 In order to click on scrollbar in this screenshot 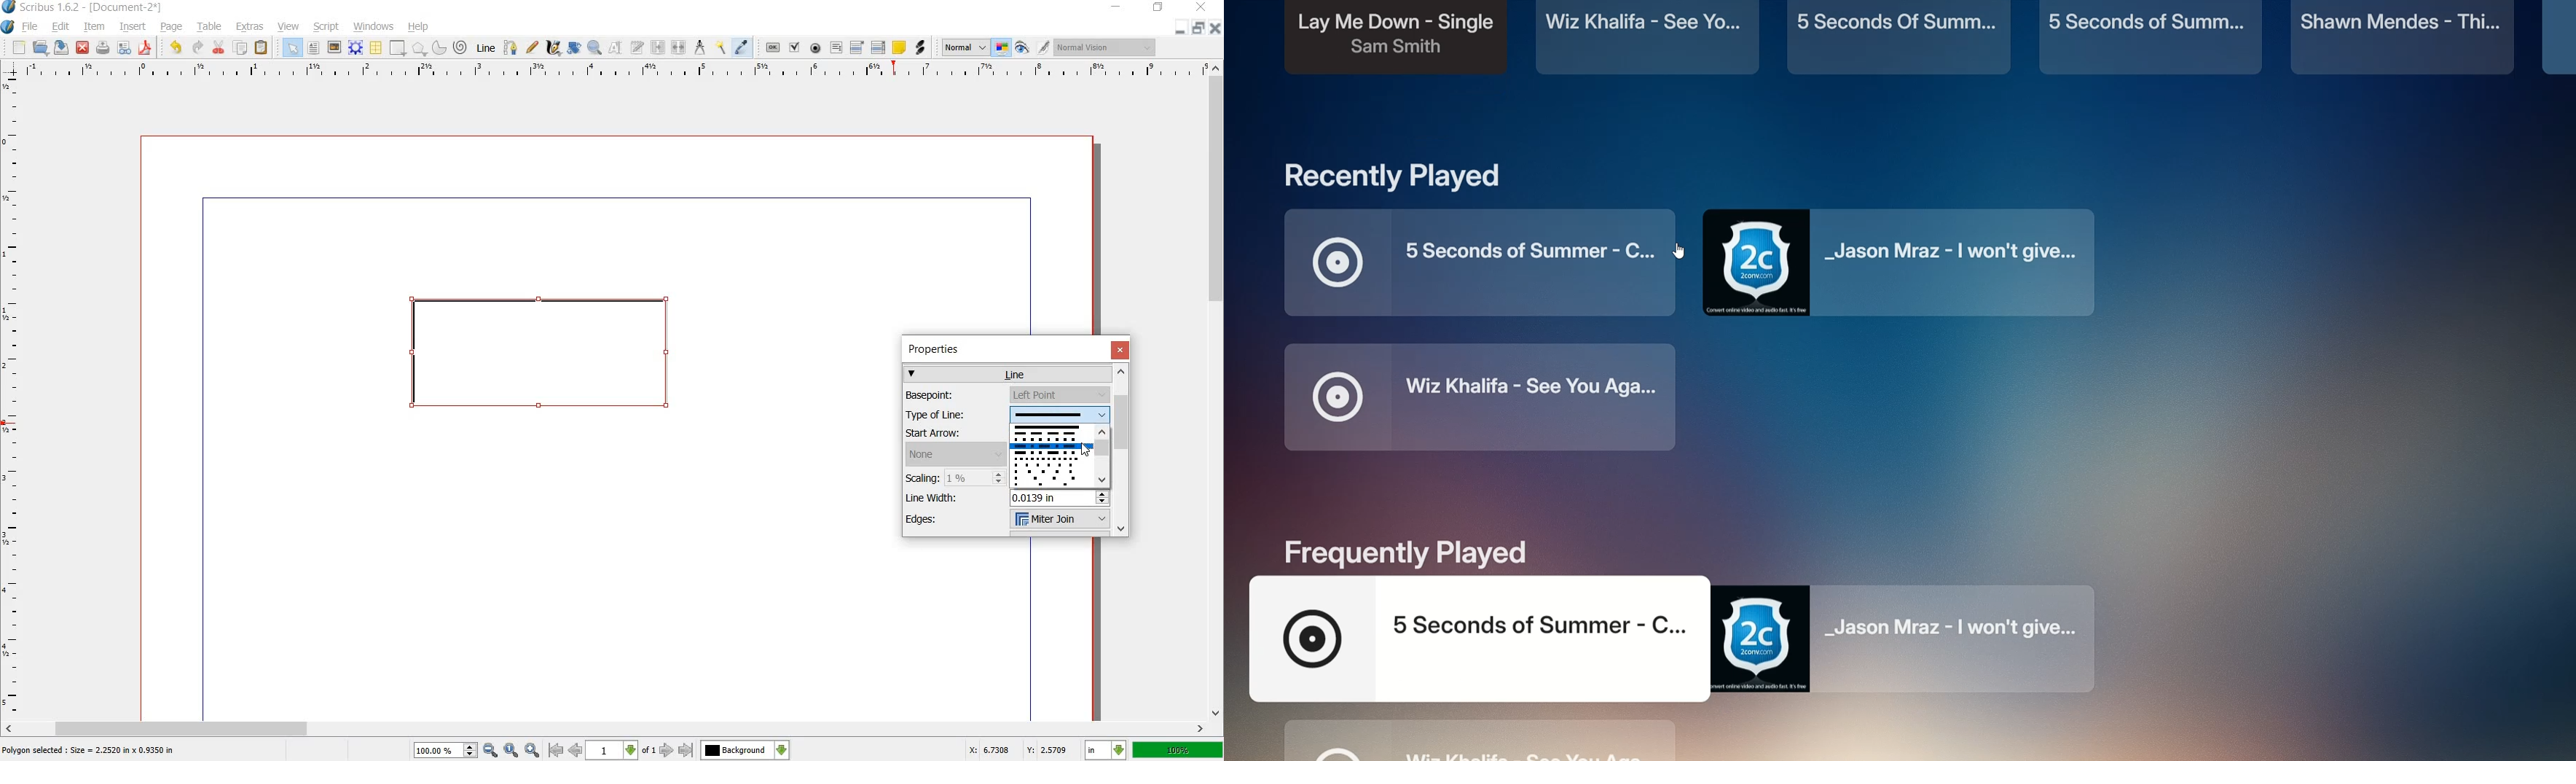, I will do `click(1101, 458)`.